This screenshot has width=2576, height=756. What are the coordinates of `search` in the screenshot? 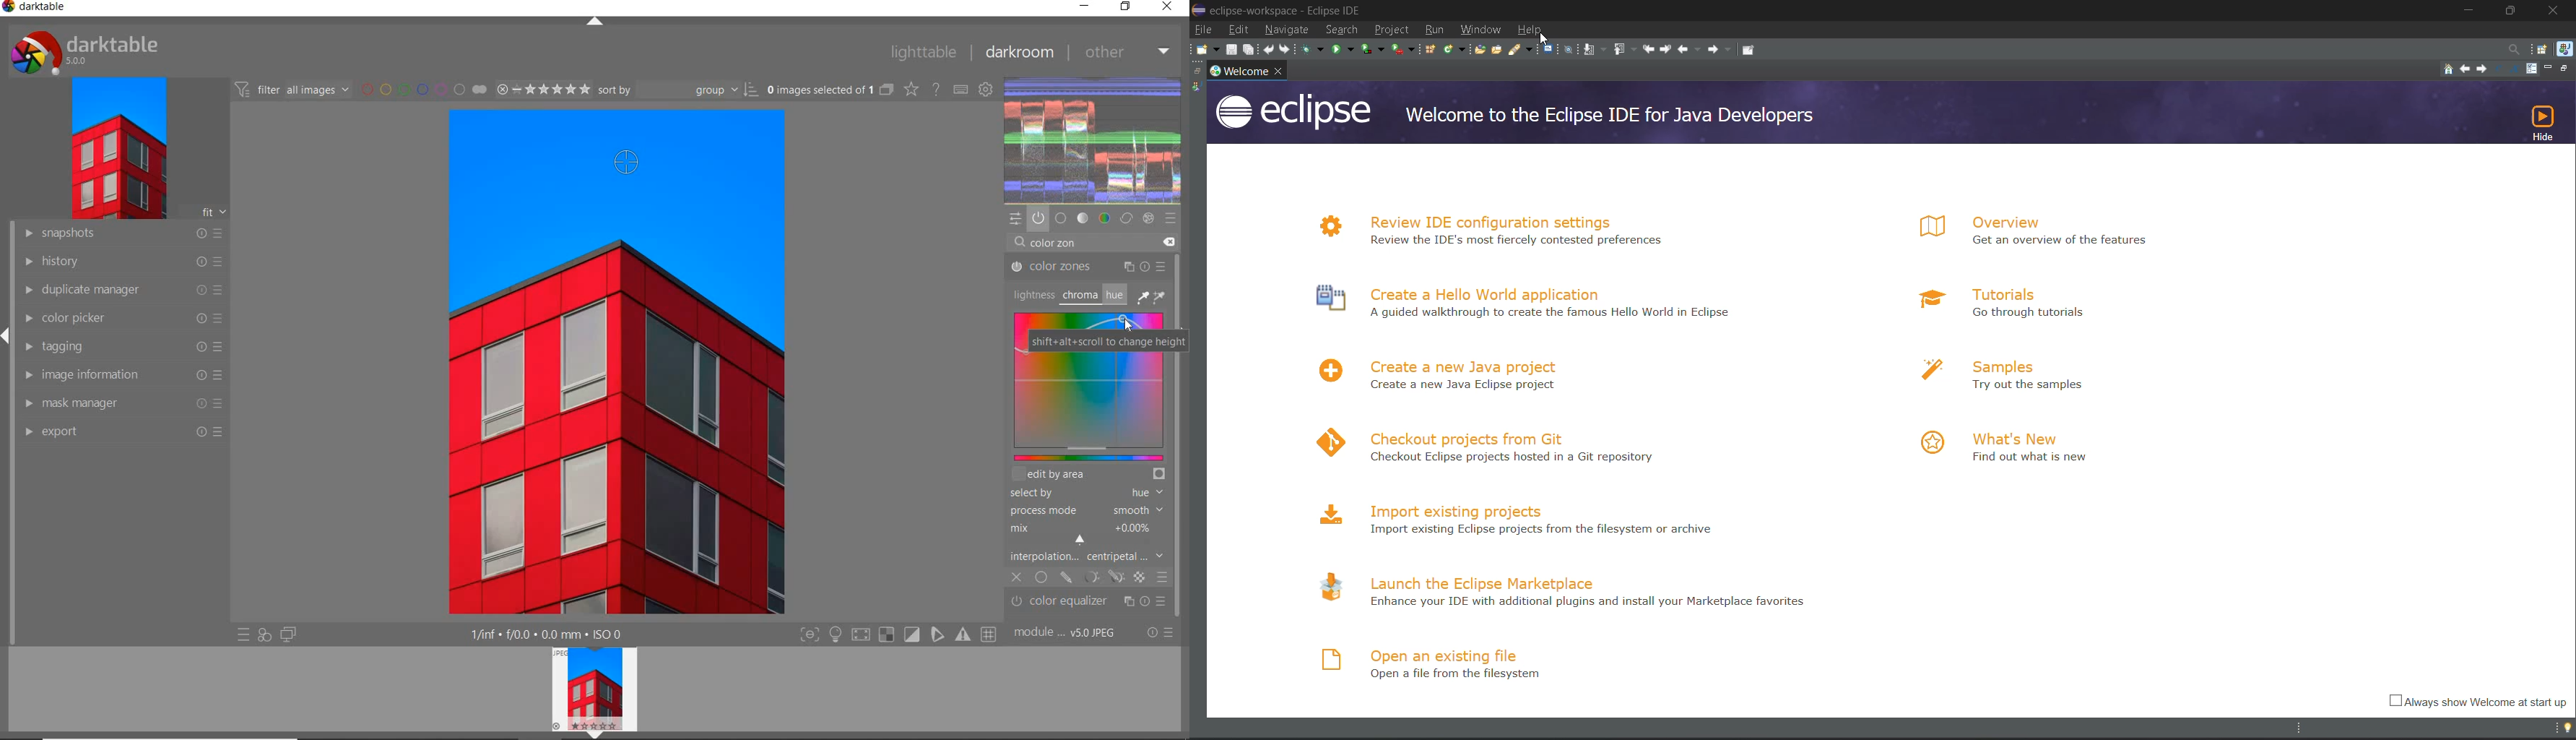 It's located at (1343, 30).